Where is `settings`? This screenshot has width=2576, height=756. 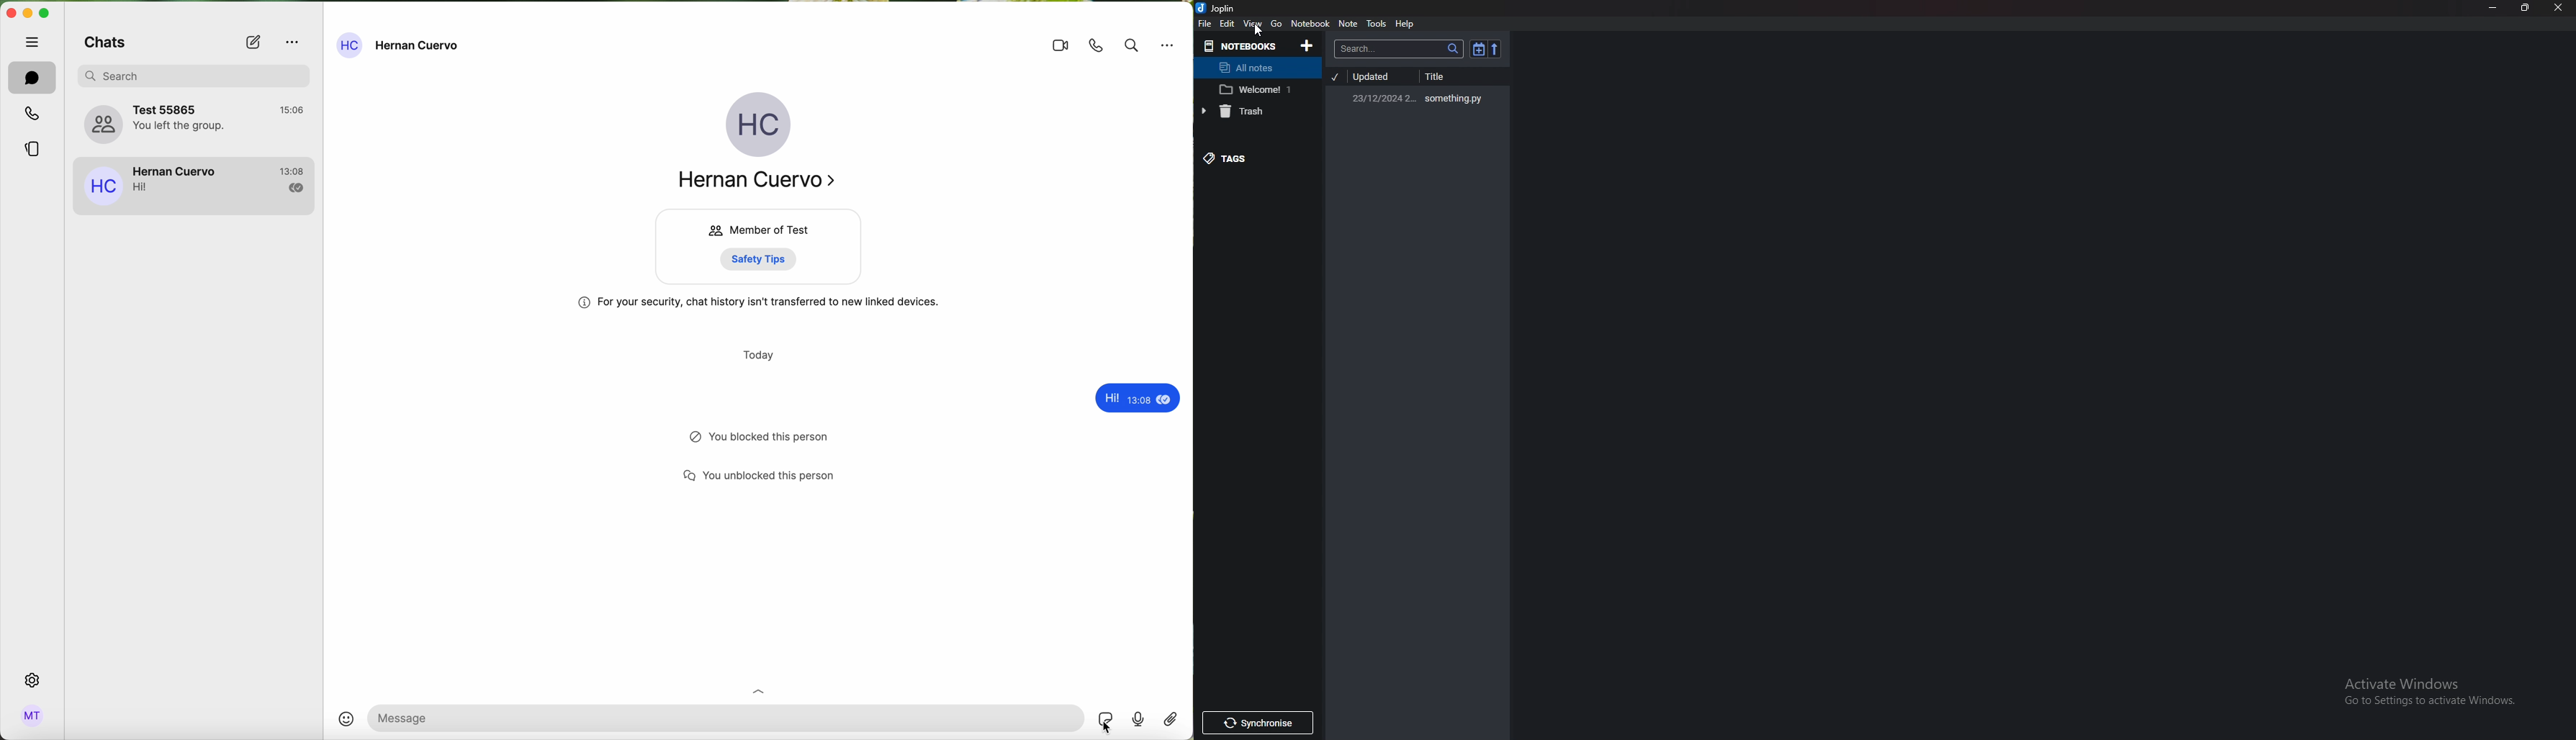 settings is located at coordinates (34, 680).